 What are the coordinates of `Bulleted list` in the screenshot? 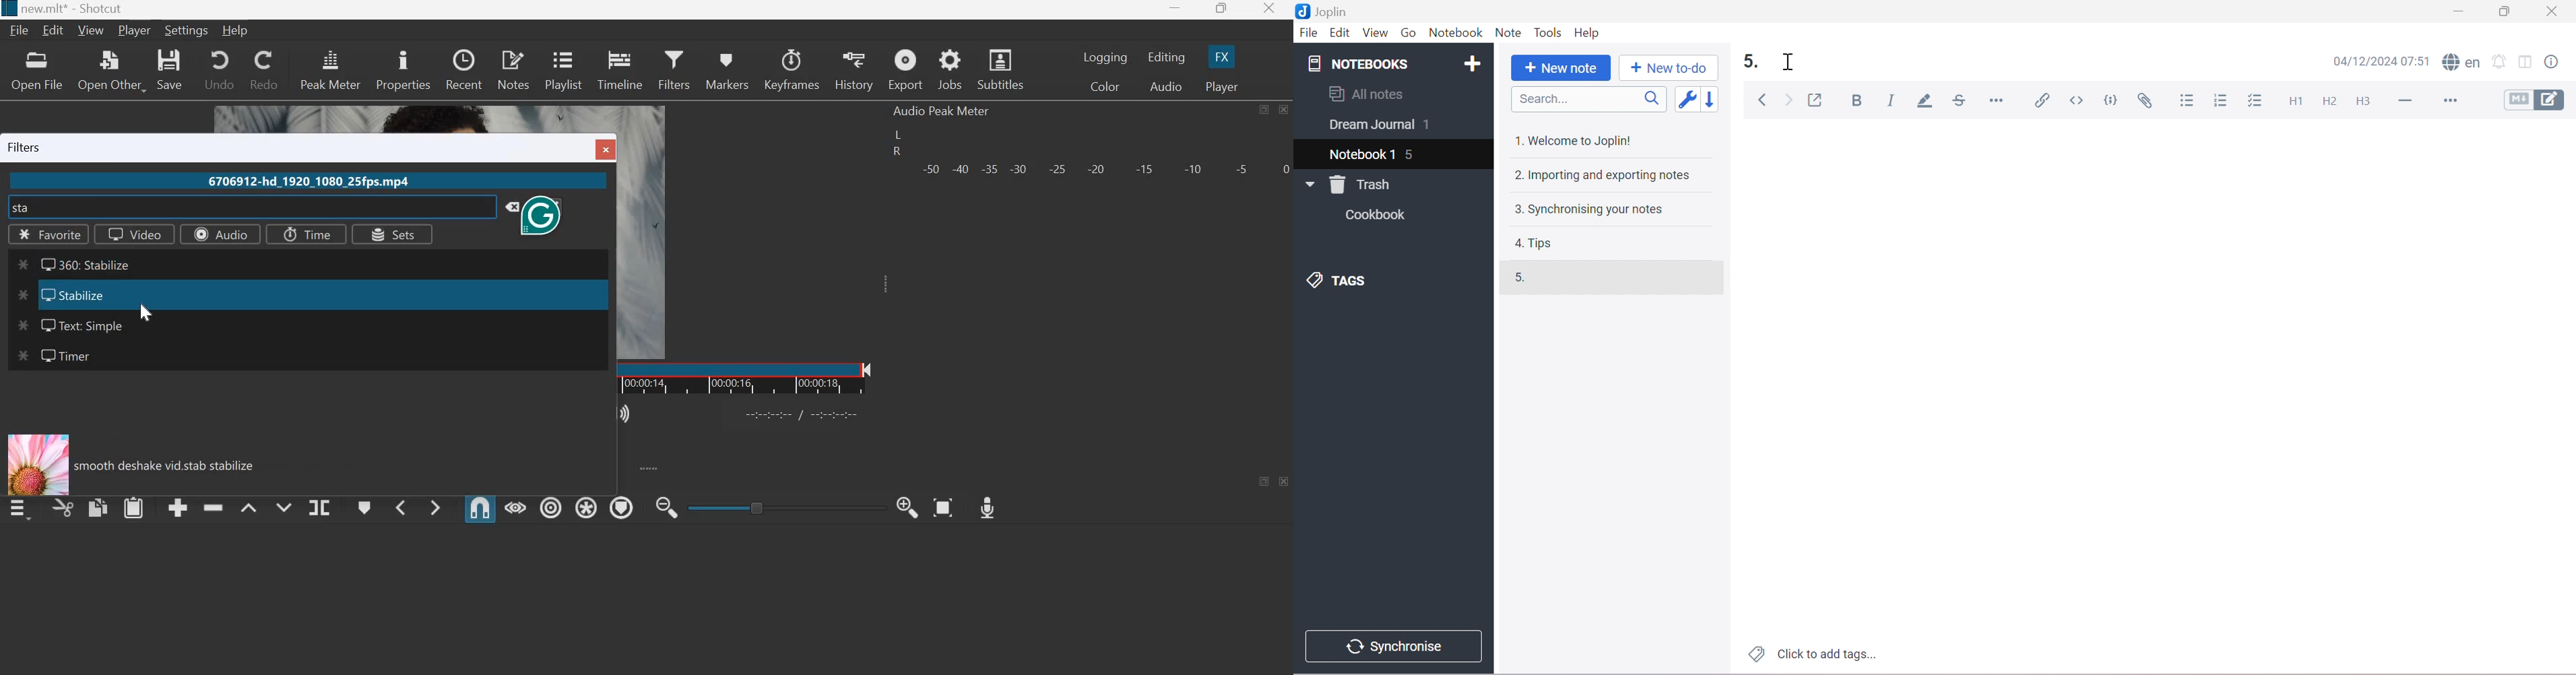 It's located at (2189, 101).